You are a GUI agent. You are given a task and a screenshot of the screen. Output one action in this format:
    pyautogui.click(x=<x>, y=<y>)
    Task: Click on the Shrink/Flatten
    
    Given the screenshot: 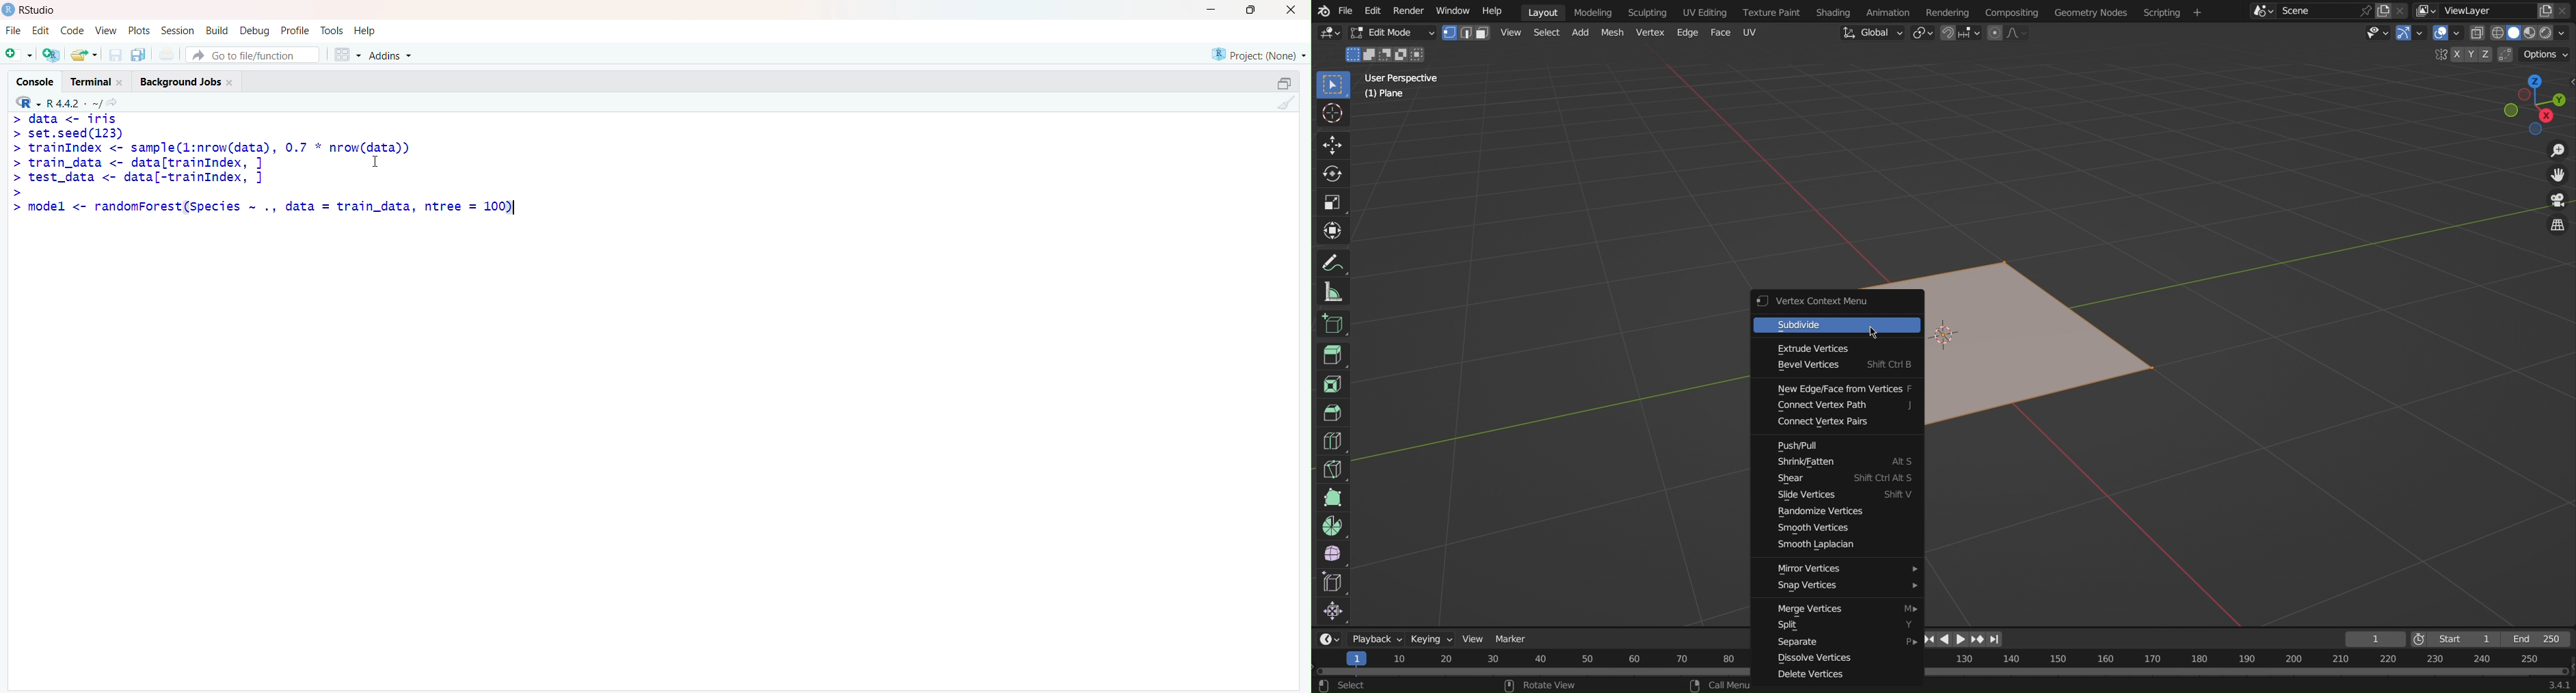 What is the action you would take?
    pyautogui.click(x=1332, y=612)
    